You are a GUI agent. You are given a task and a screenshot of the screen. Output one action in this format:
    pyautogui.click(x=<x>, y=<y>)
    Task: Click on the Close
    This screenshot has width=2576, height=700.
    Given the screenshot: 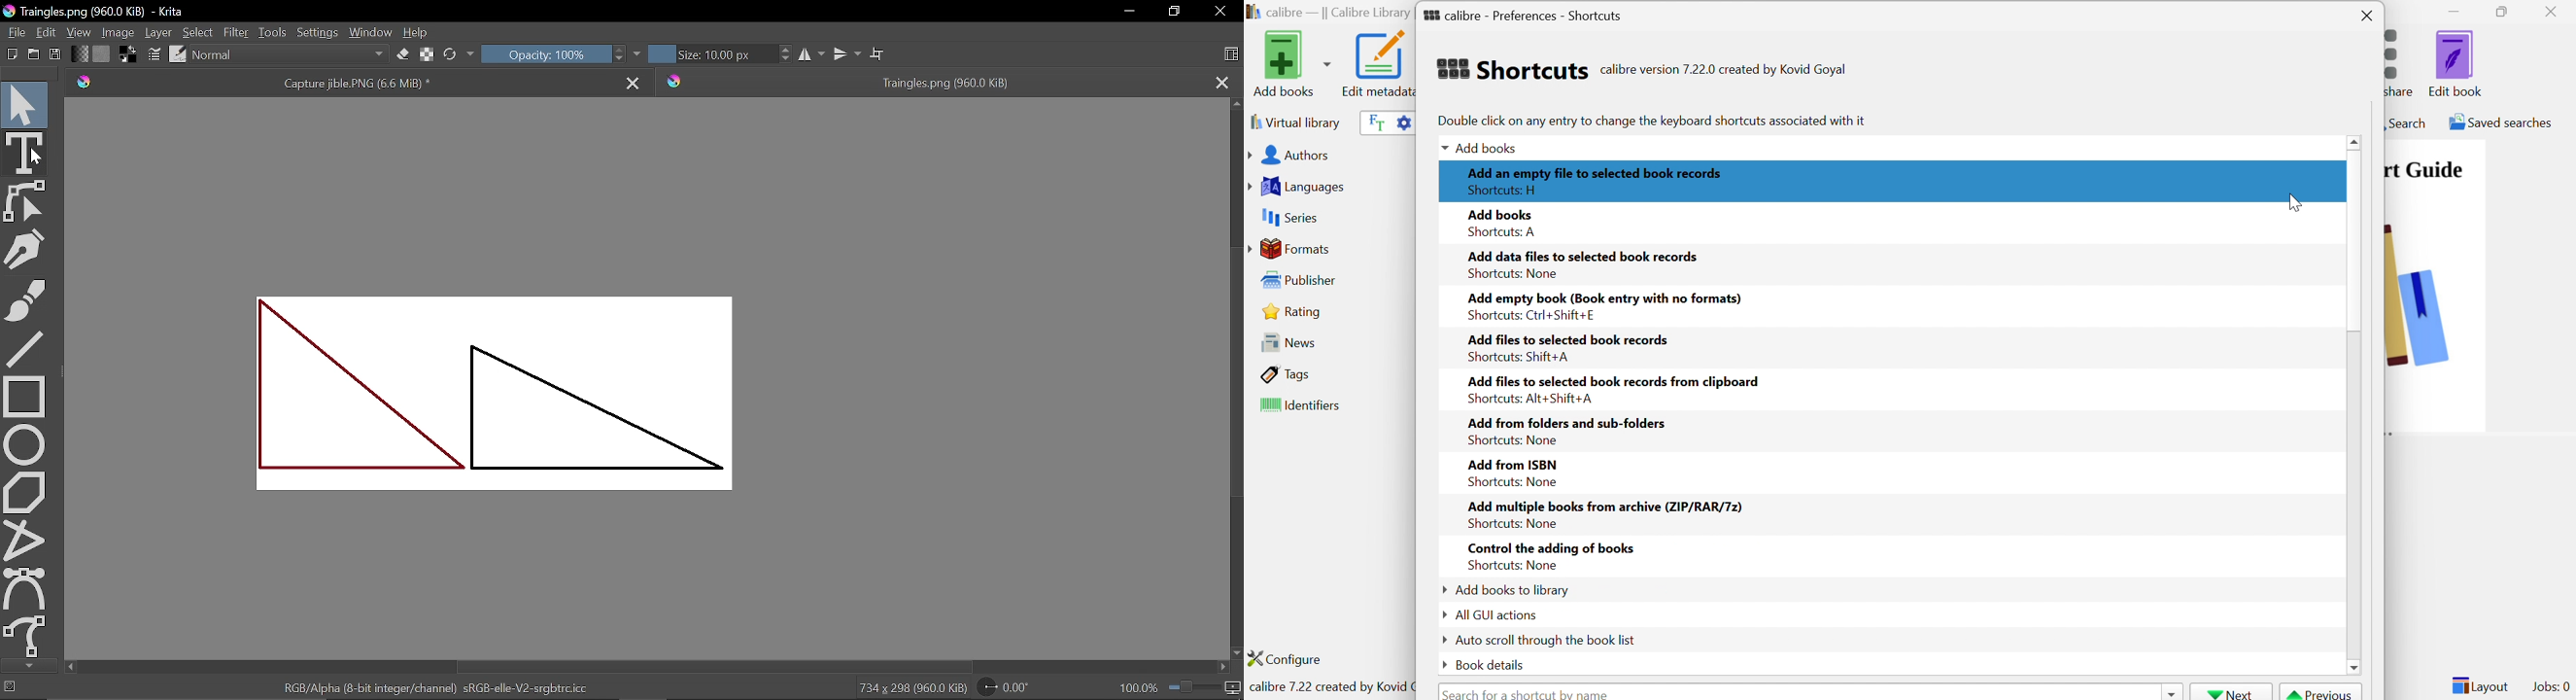 What is the action you would take?
    pyautogui.click(x=2367, y=17)
    